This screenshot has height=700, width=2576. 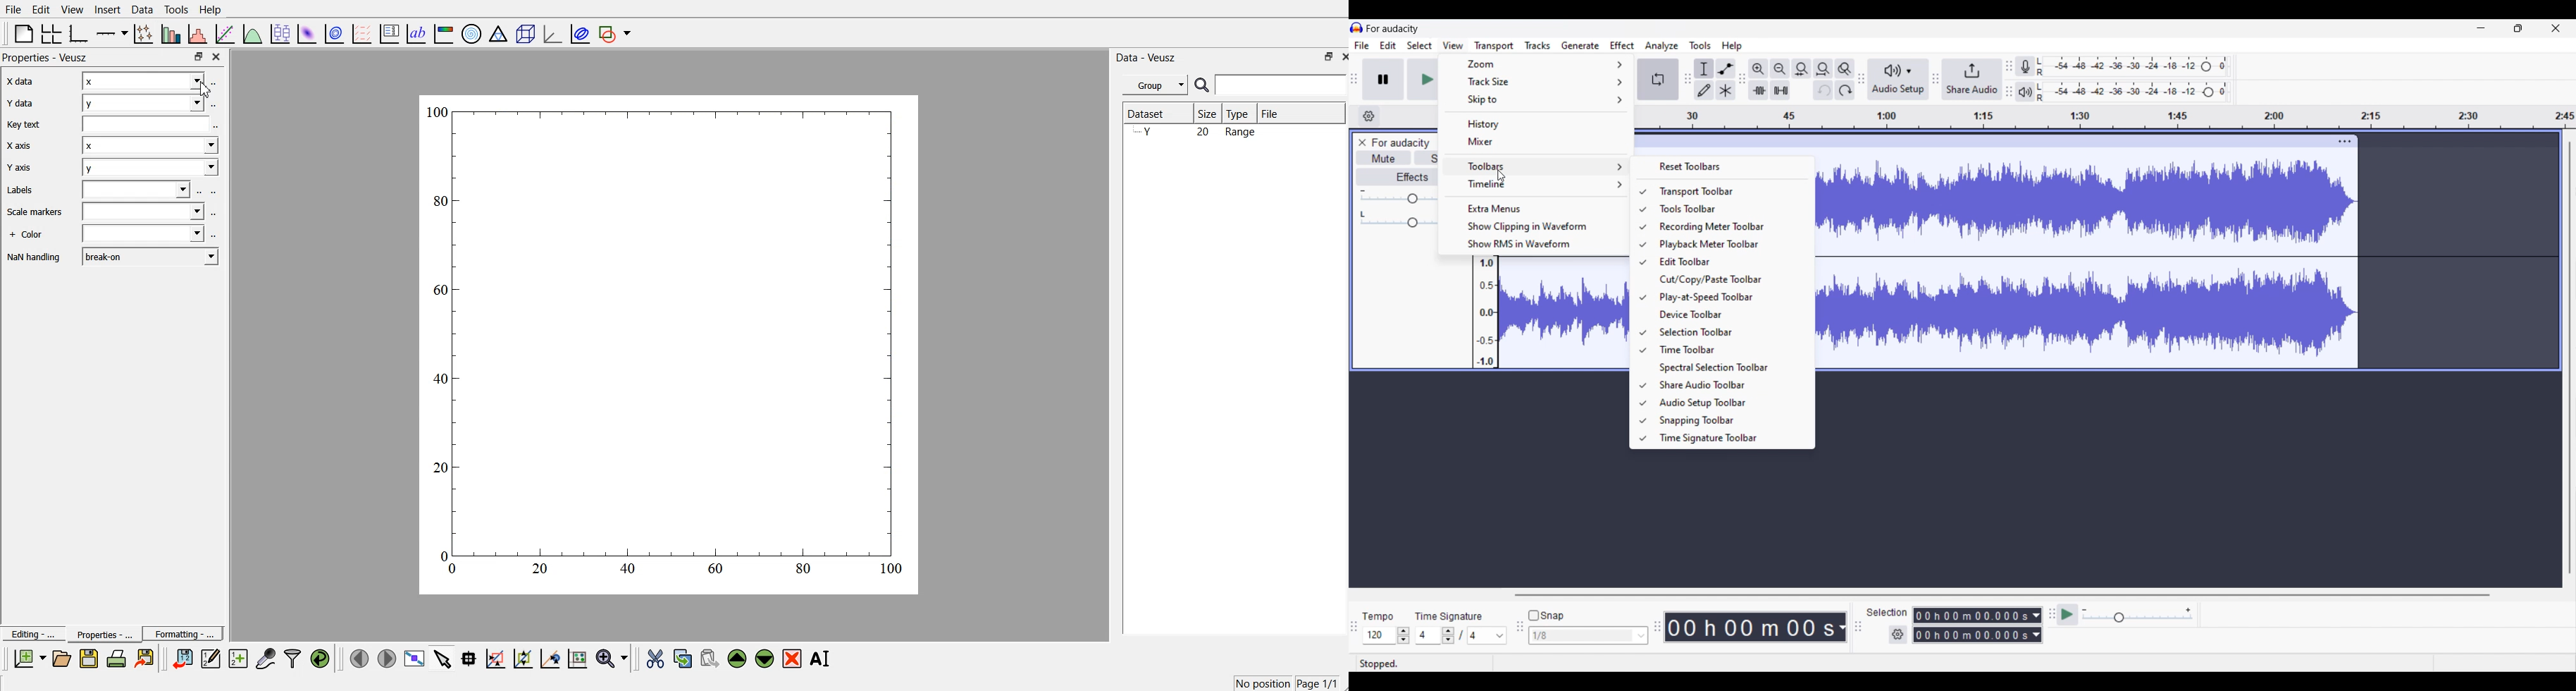 I want to click on Play/Play once, so click(x=1421, y=79).